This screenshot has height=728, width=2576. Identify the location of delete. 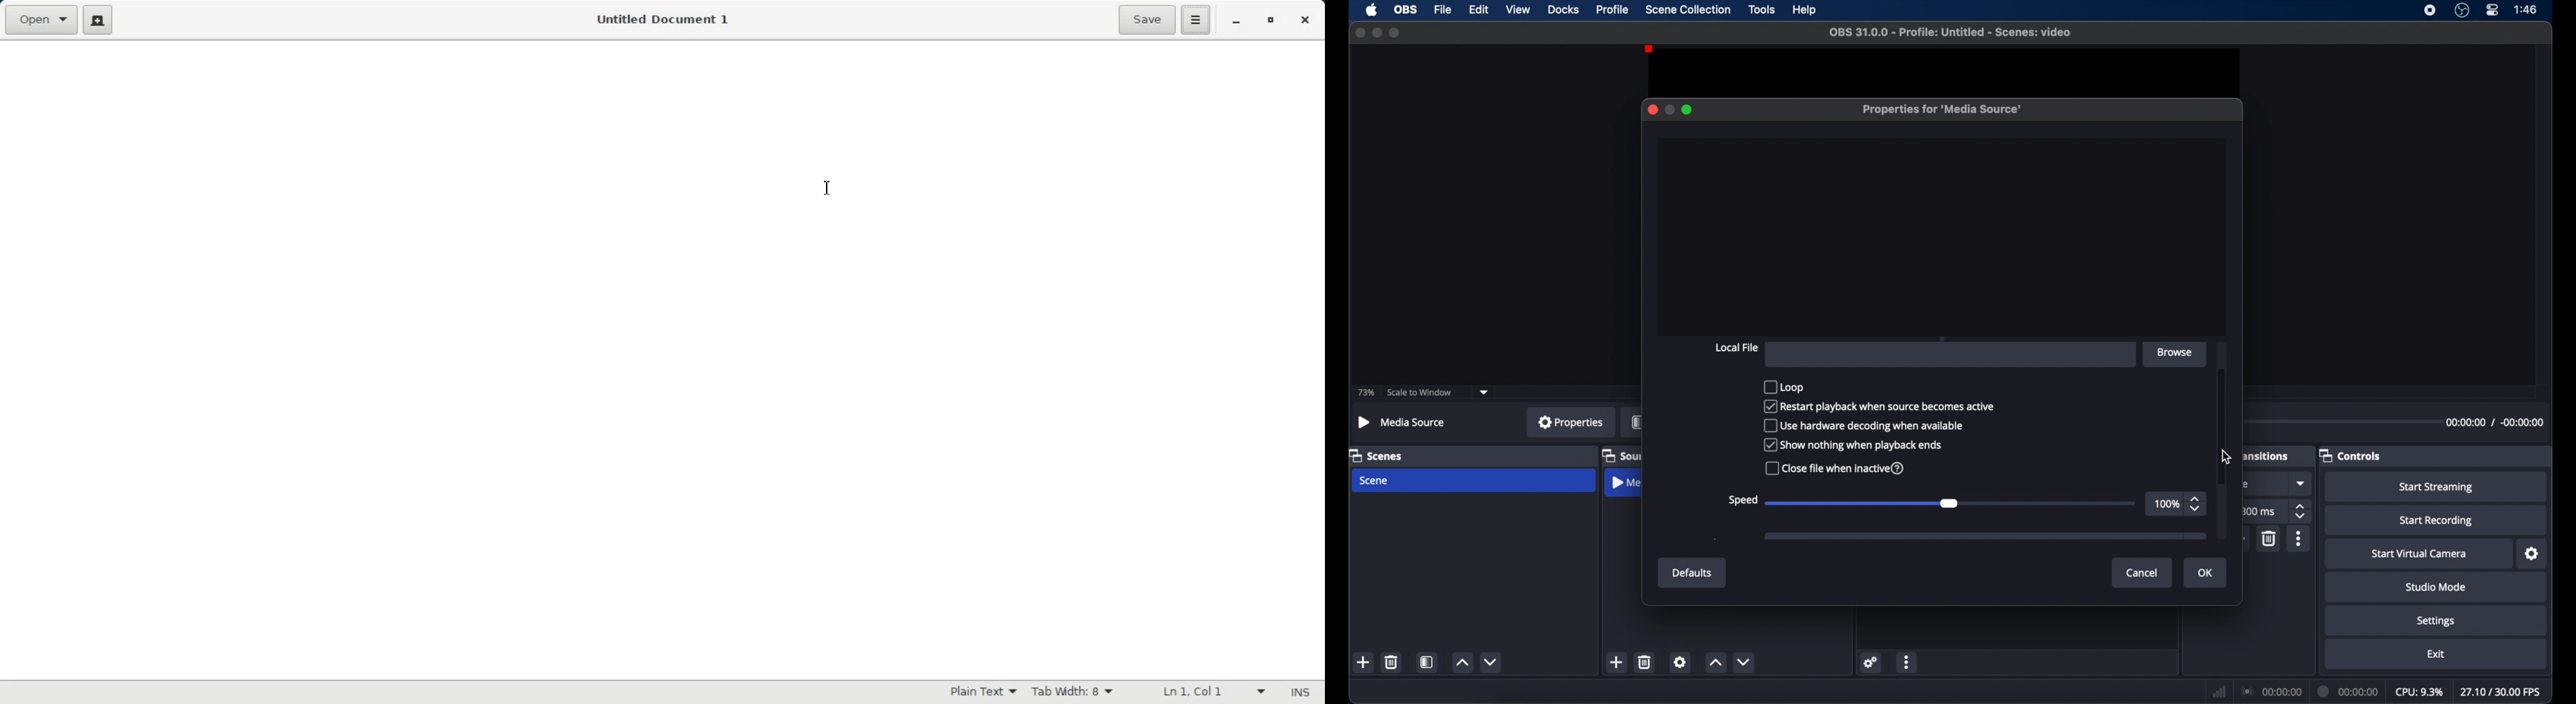
(2270, 538).